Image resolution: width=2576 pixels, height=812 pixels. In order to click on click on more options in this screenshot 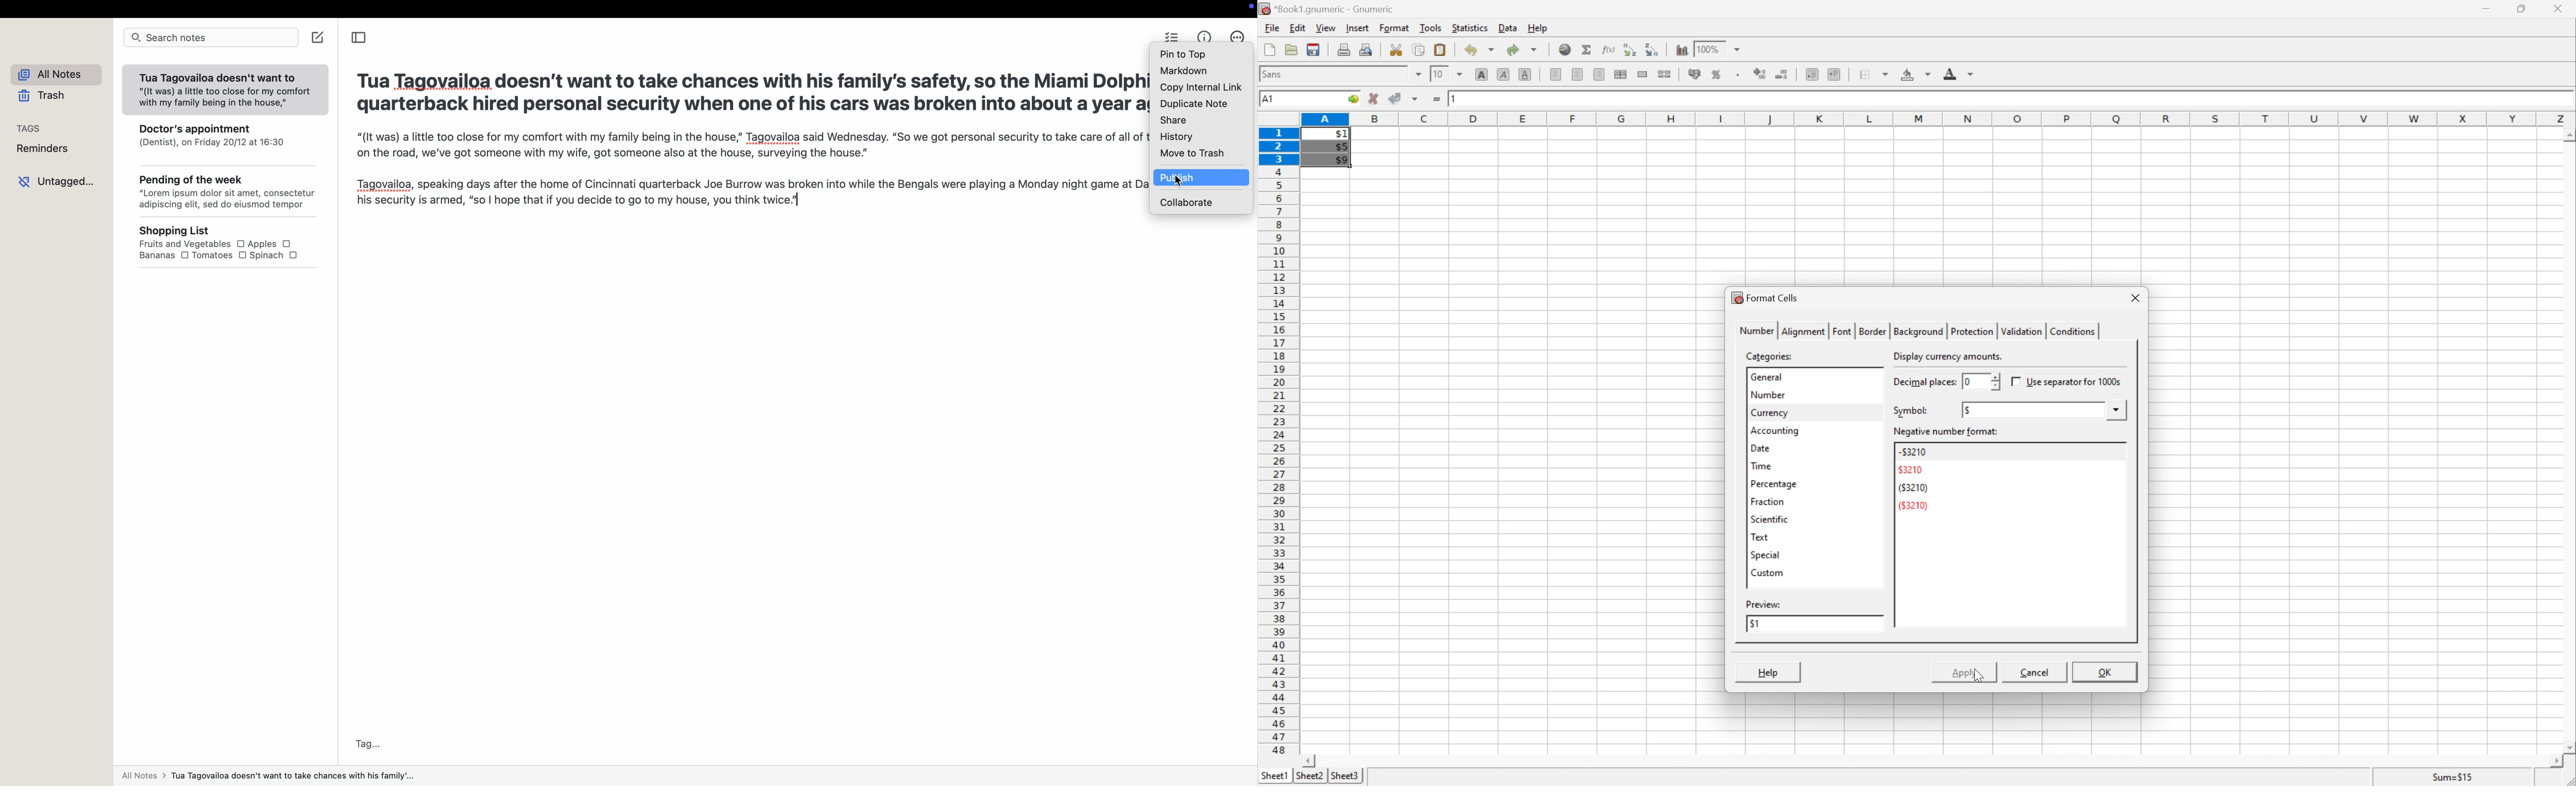, I will do `click(1236, 36)`.